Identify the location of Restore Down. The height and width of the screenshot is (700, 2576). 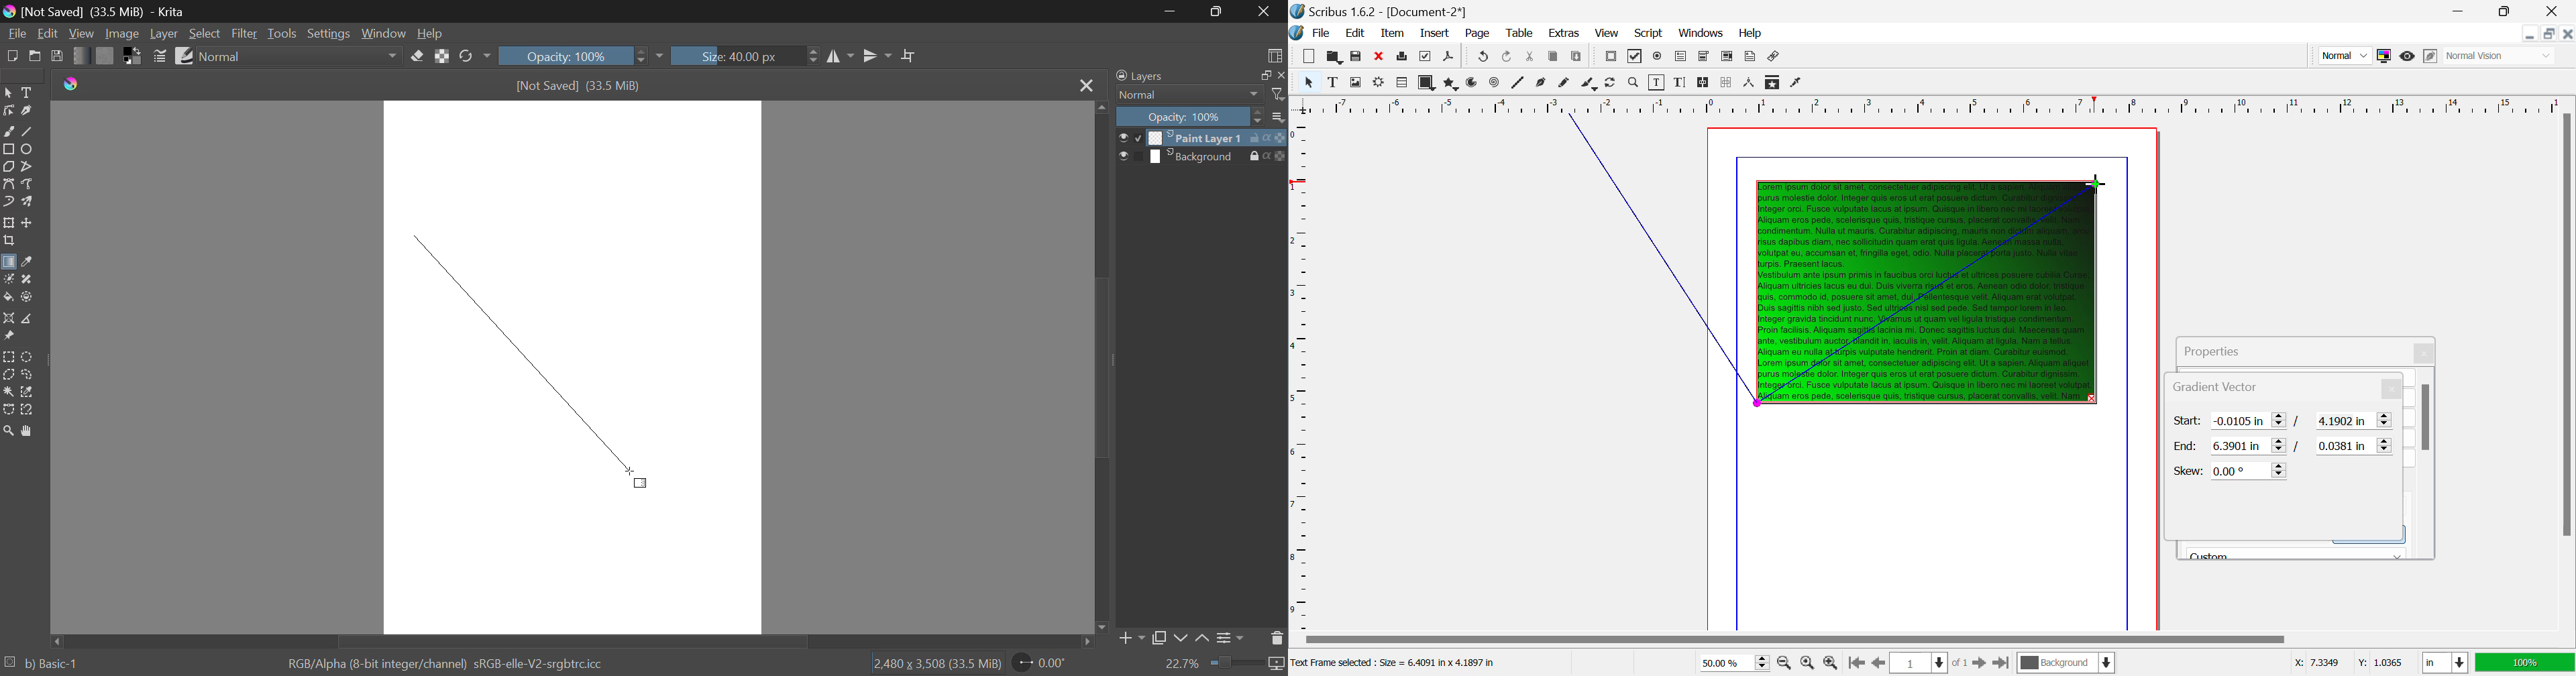
(1171, 11).